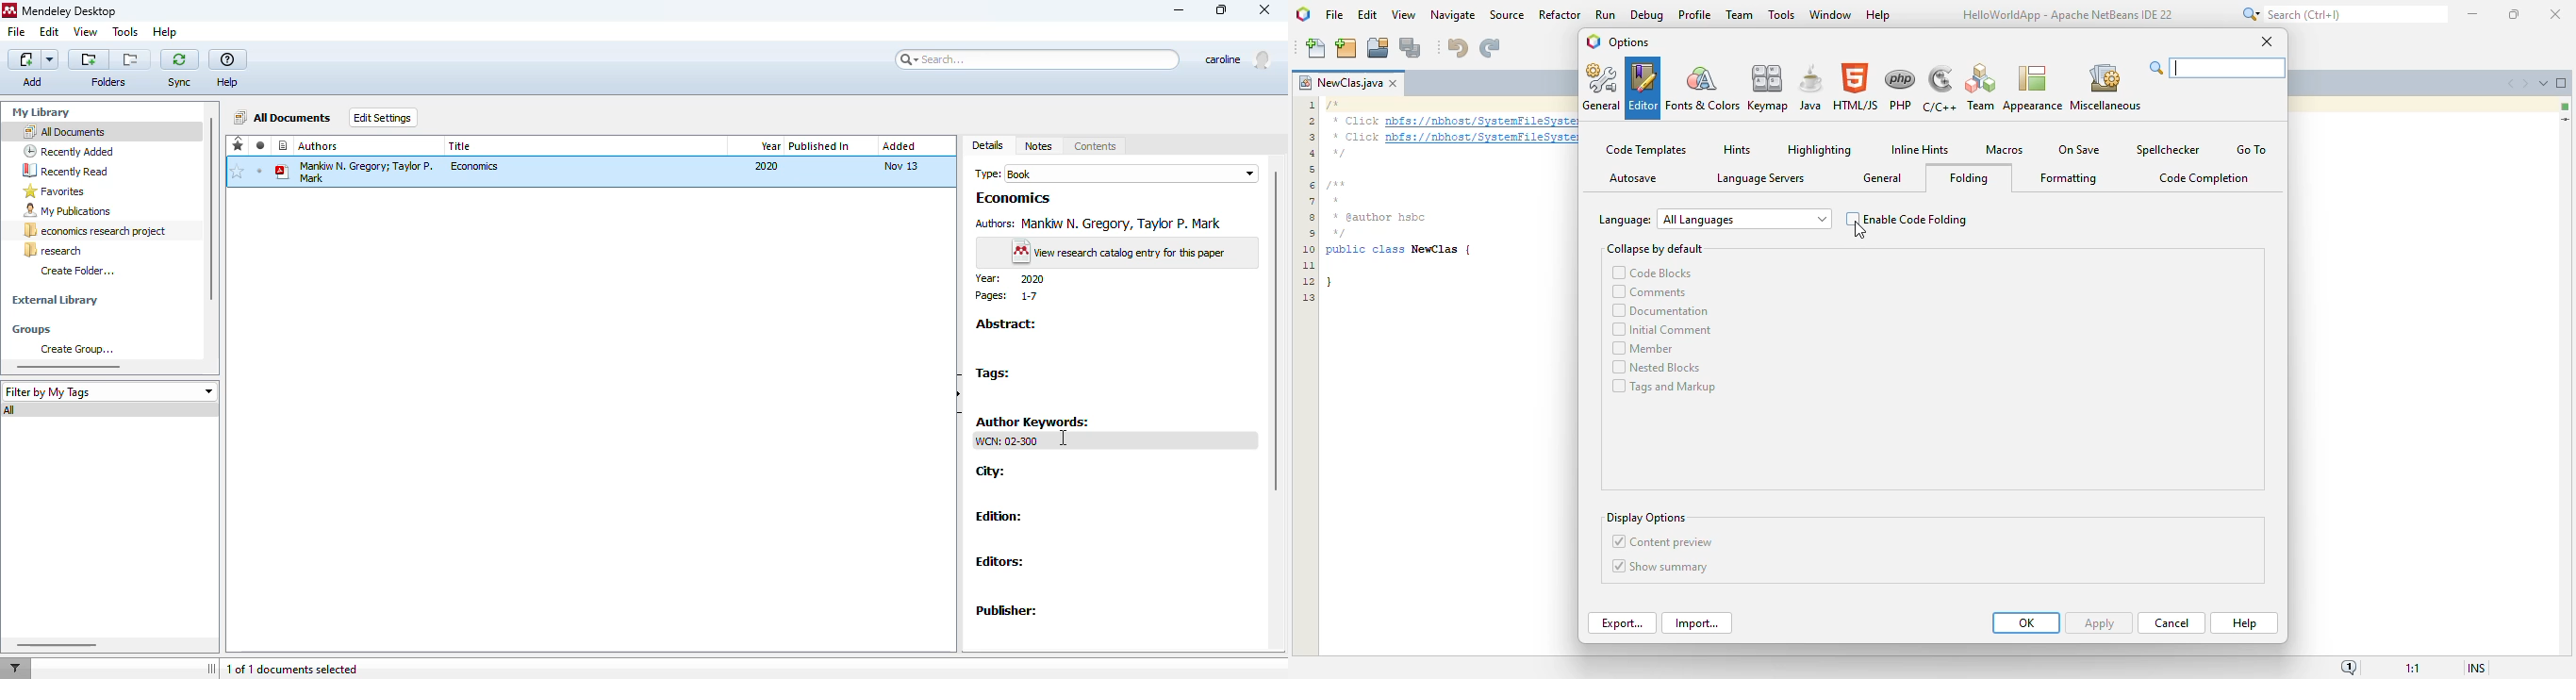 This screenshot has height=700, width=2576. I want to click on contents, so click(1096, 146).